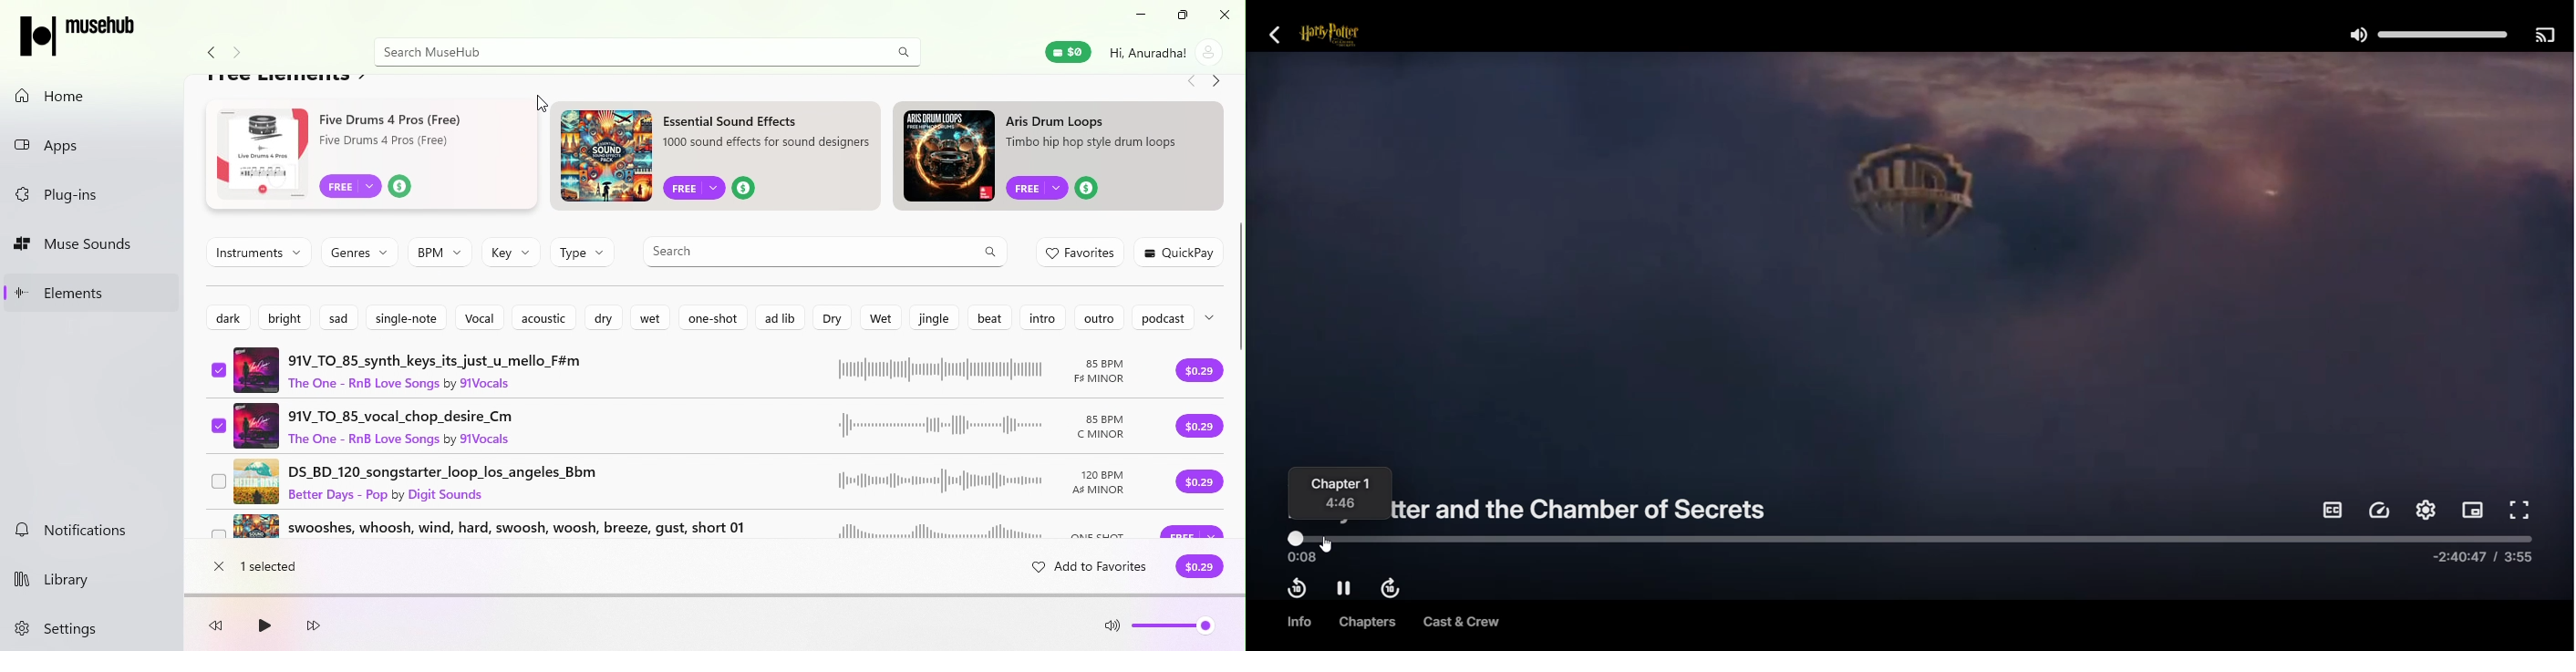  What do you see at coordinates (1217, 83) in the screenshot?
I see `Navigate forward` at bounding box center [1217, 83].